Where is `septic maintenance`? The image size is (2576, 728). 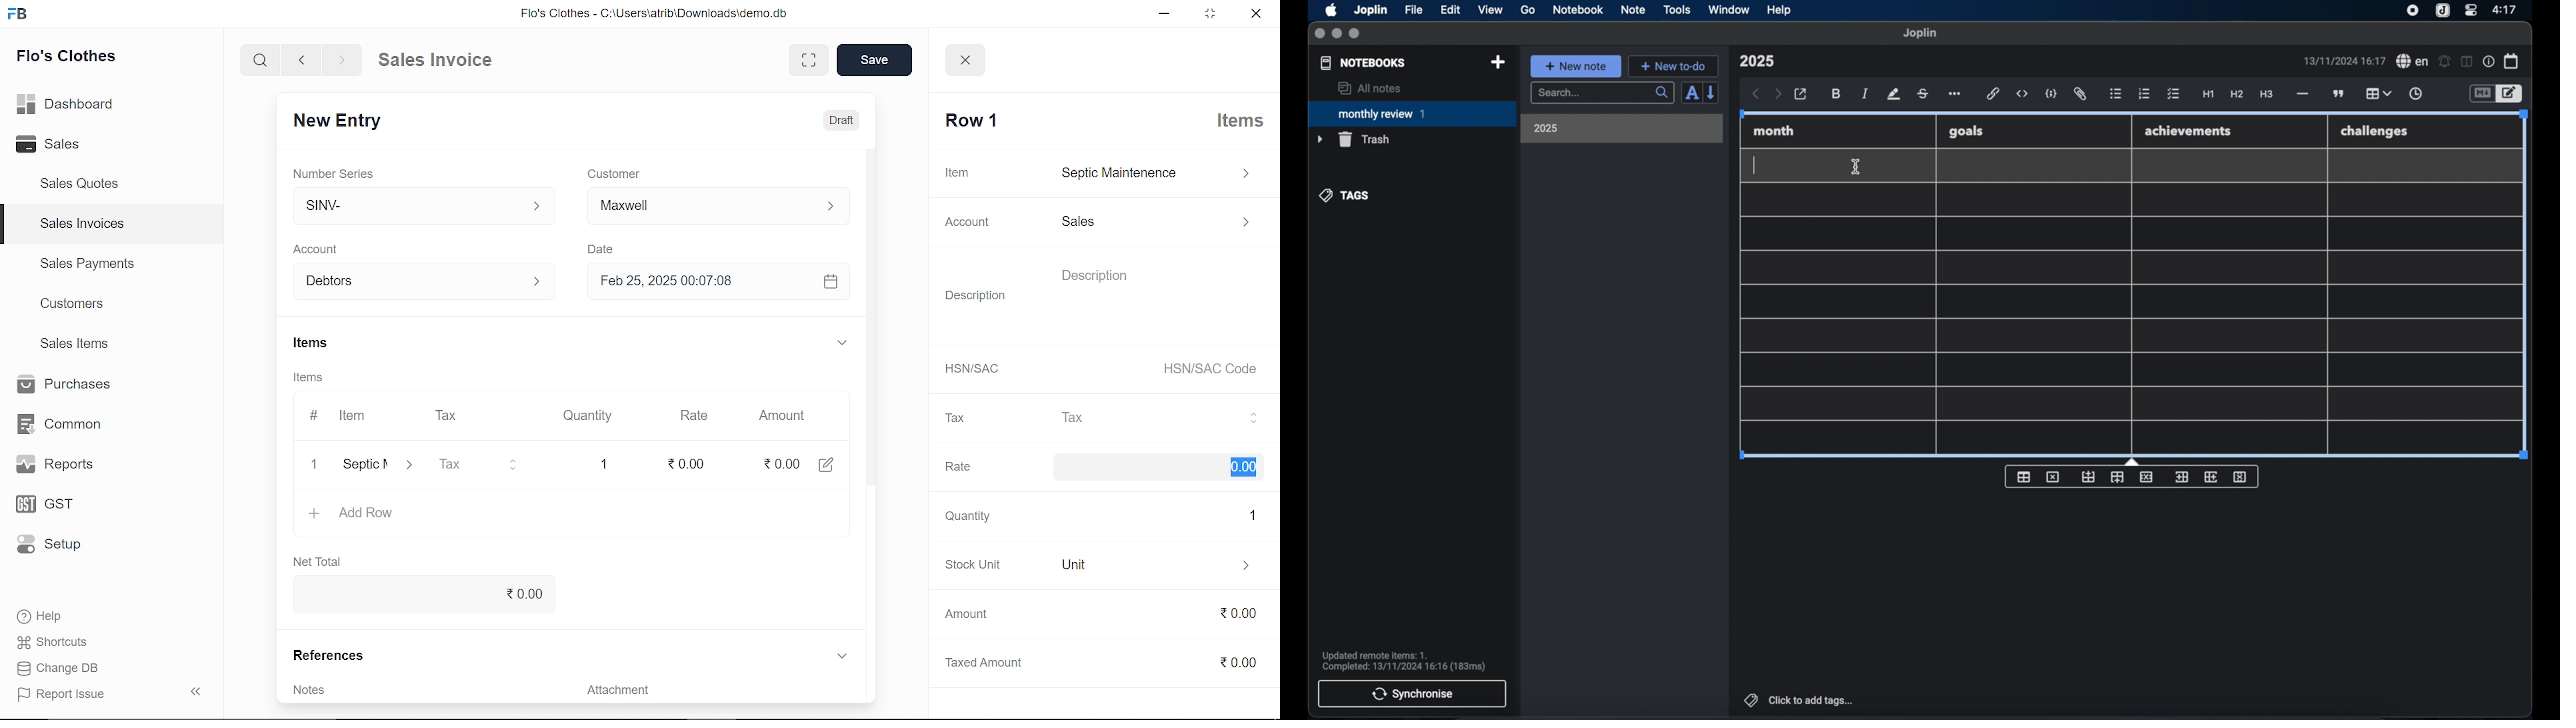 septic maintenance is located at coordinates (1156, 173).